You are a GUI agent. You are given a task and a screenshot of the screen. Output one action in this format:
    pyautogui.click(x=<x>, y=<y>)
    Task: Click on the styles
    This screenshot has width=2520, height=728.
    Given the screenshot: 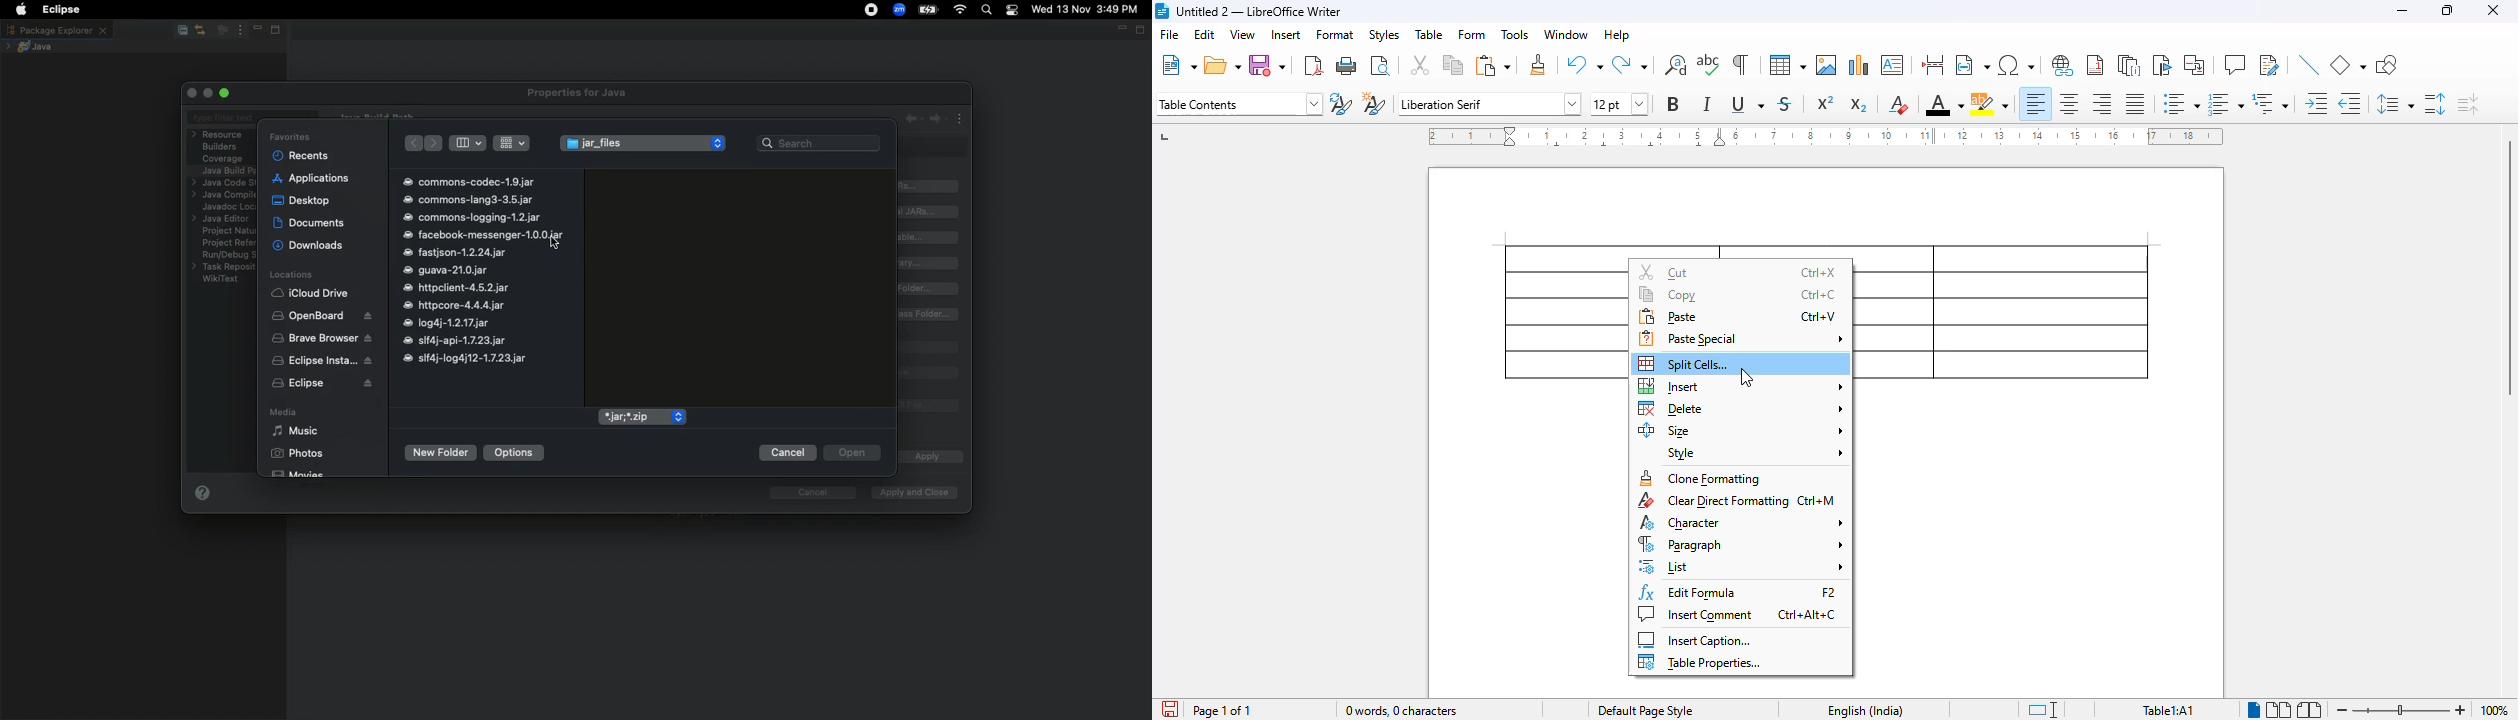 What is the action you would take?
    pyautogui.click(x=1384, y=35)
    